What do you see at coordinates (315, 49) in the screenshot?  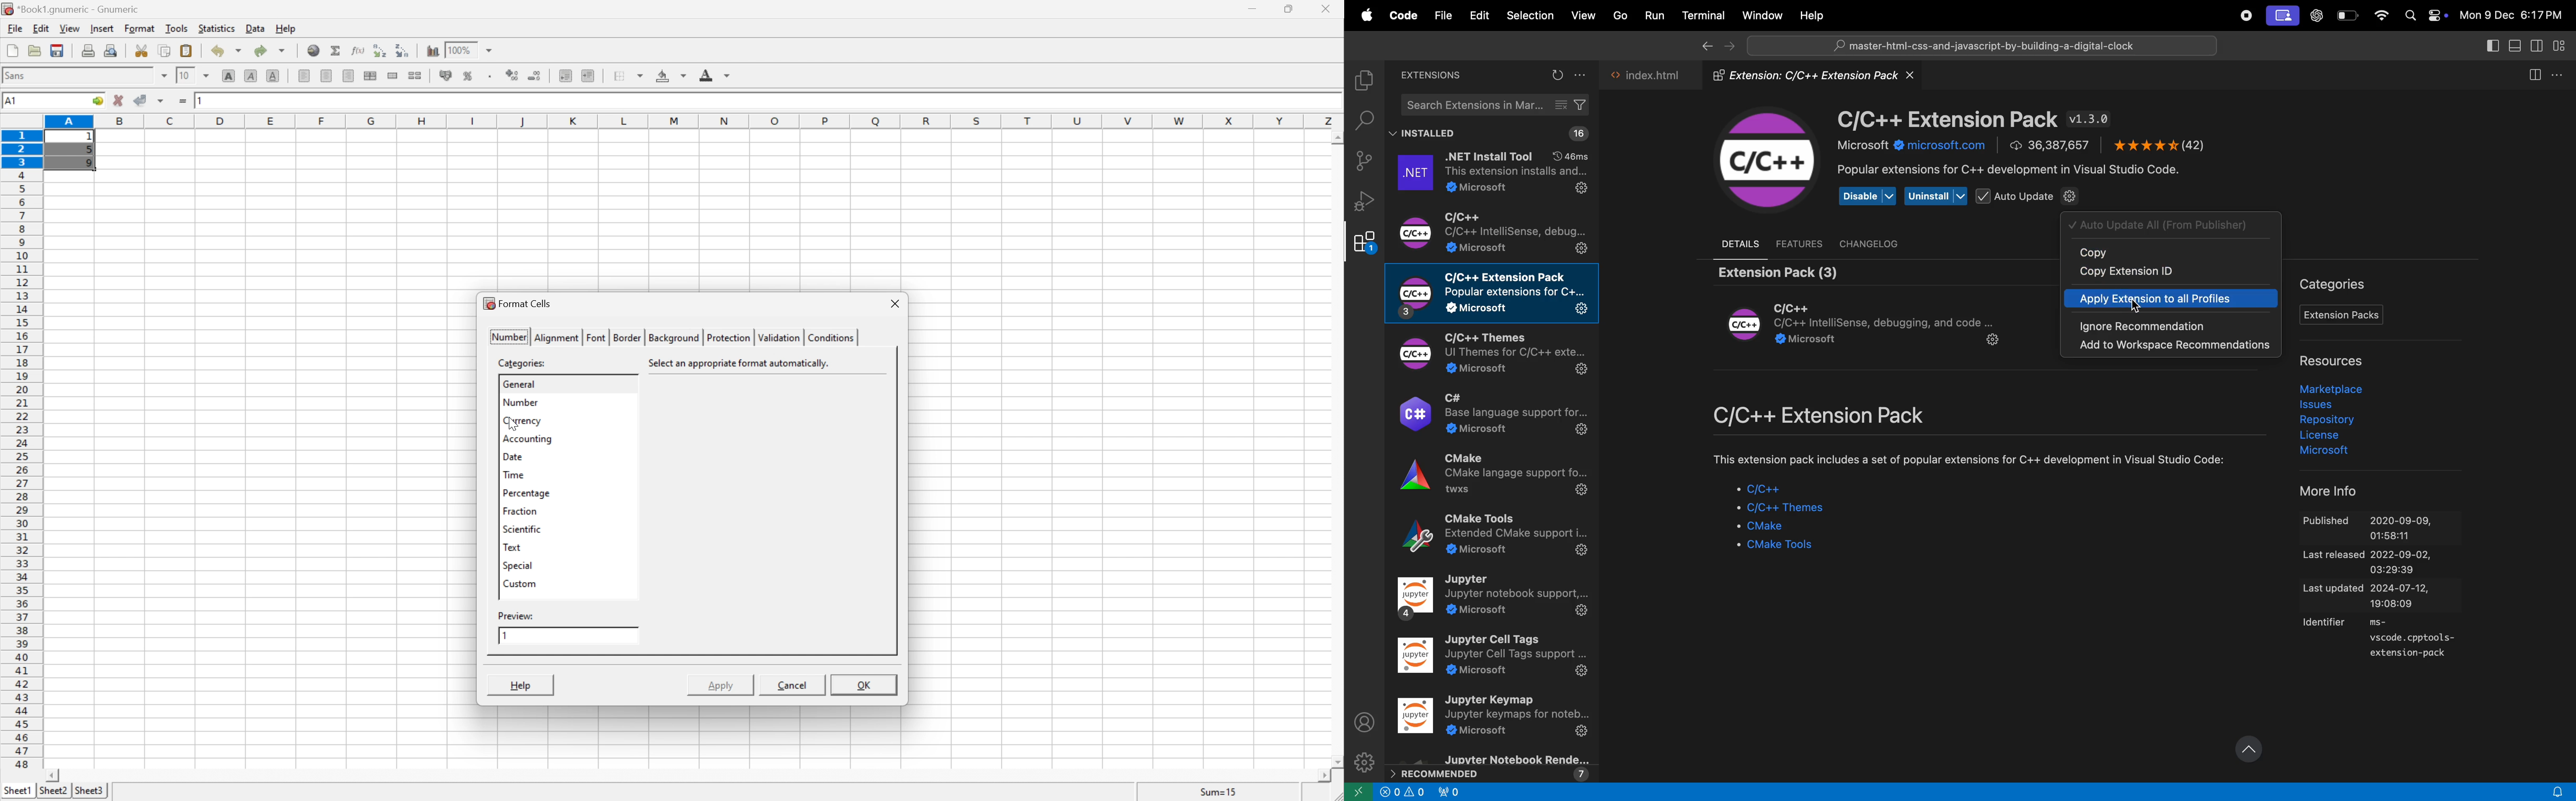 I see `insert hyperlink` at bounding box center [315, 49].